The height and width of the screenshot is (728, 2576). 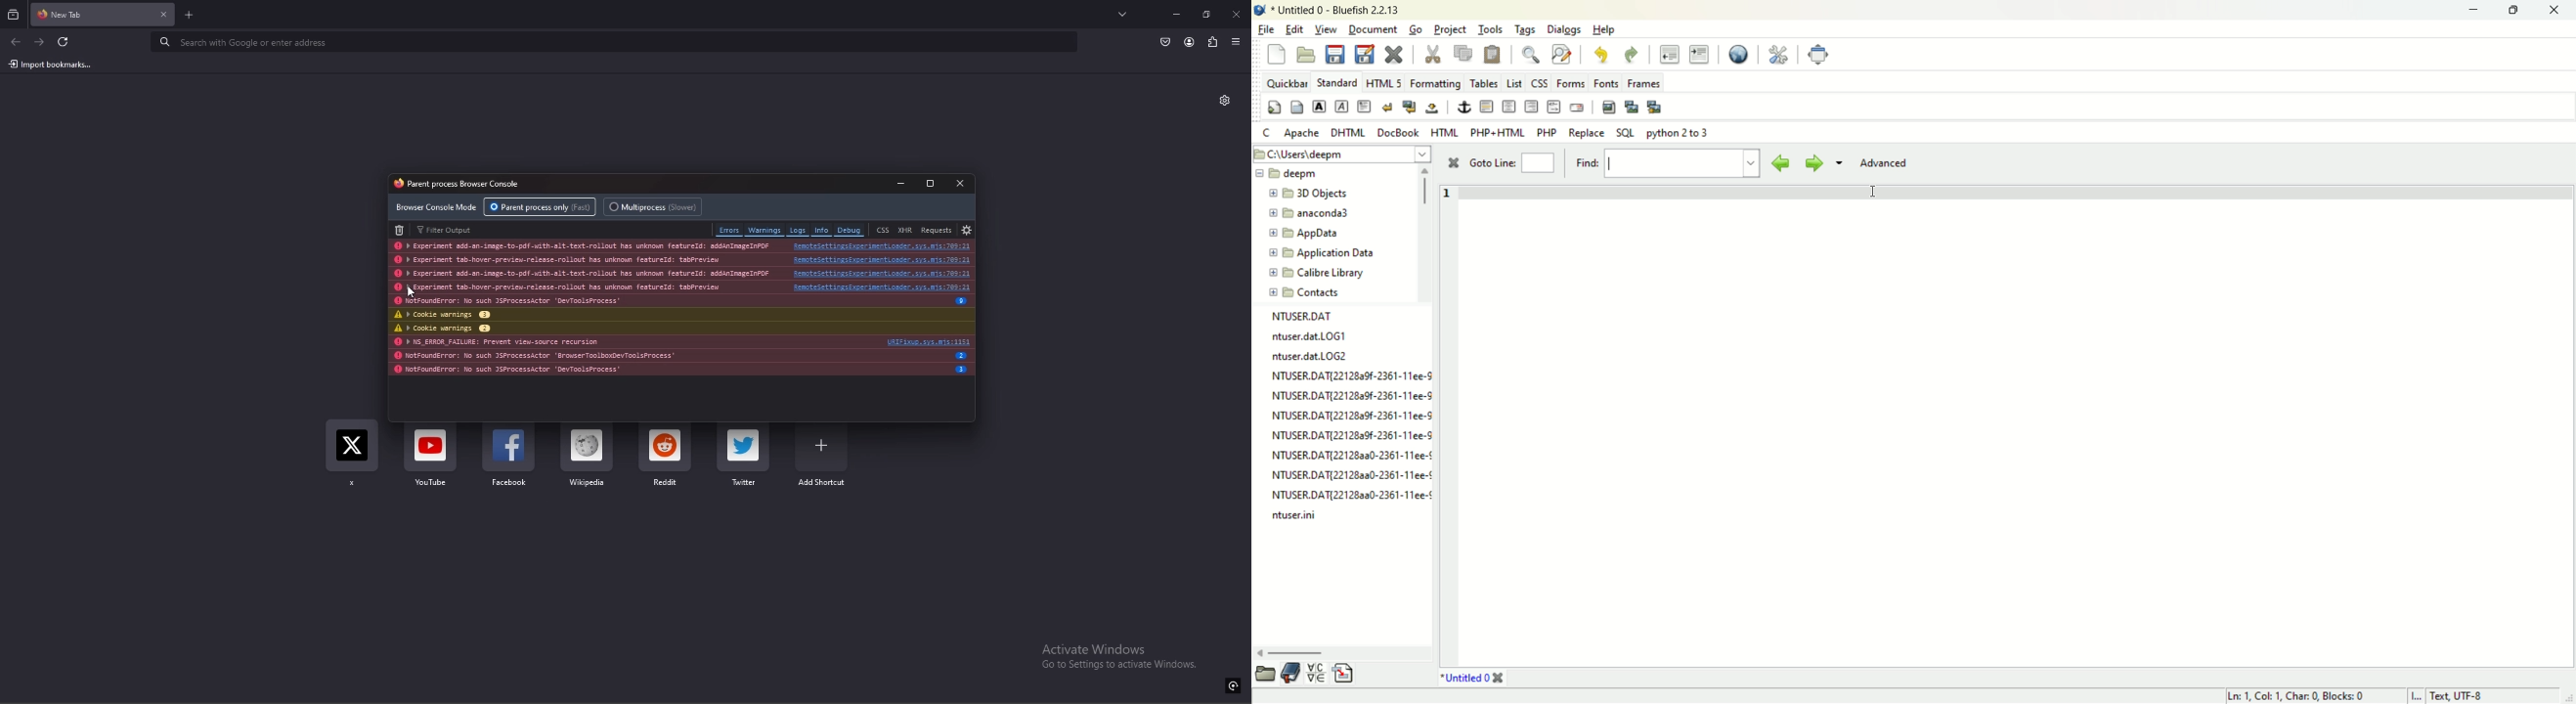 What do you see at coordinates (876, 286) in the screenshot?
I see `source` at bounding box center [876, 286].